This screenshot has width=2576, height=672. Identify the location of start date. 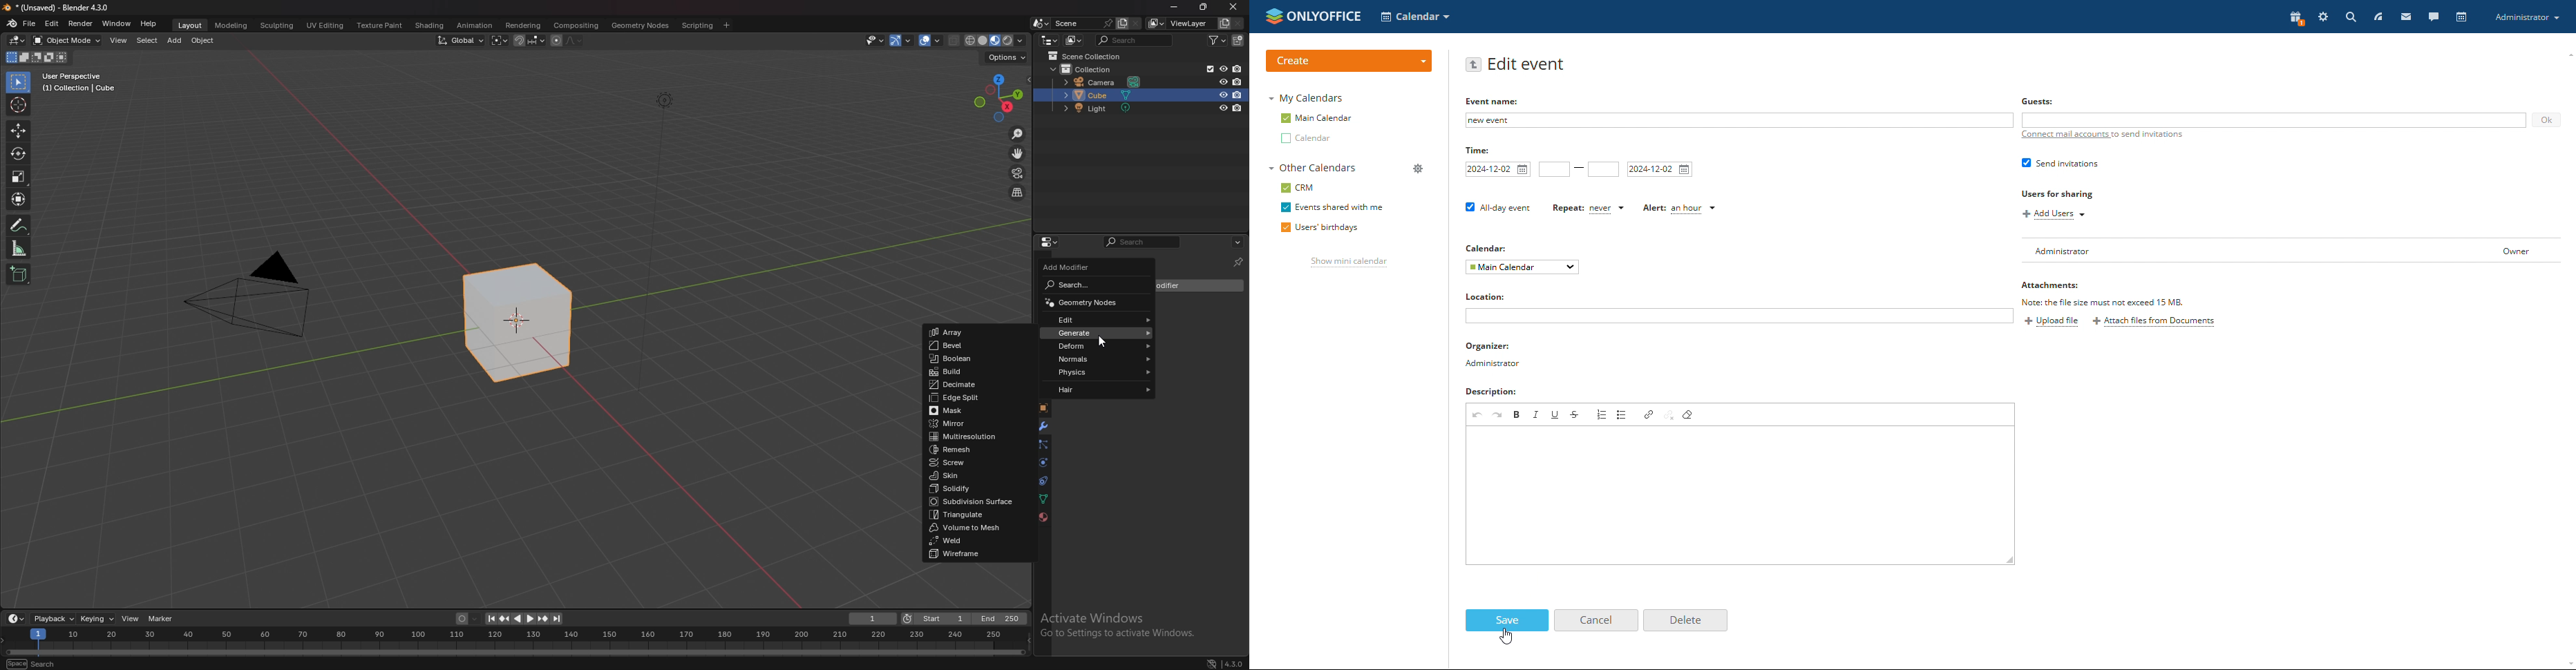
(1498, 169).